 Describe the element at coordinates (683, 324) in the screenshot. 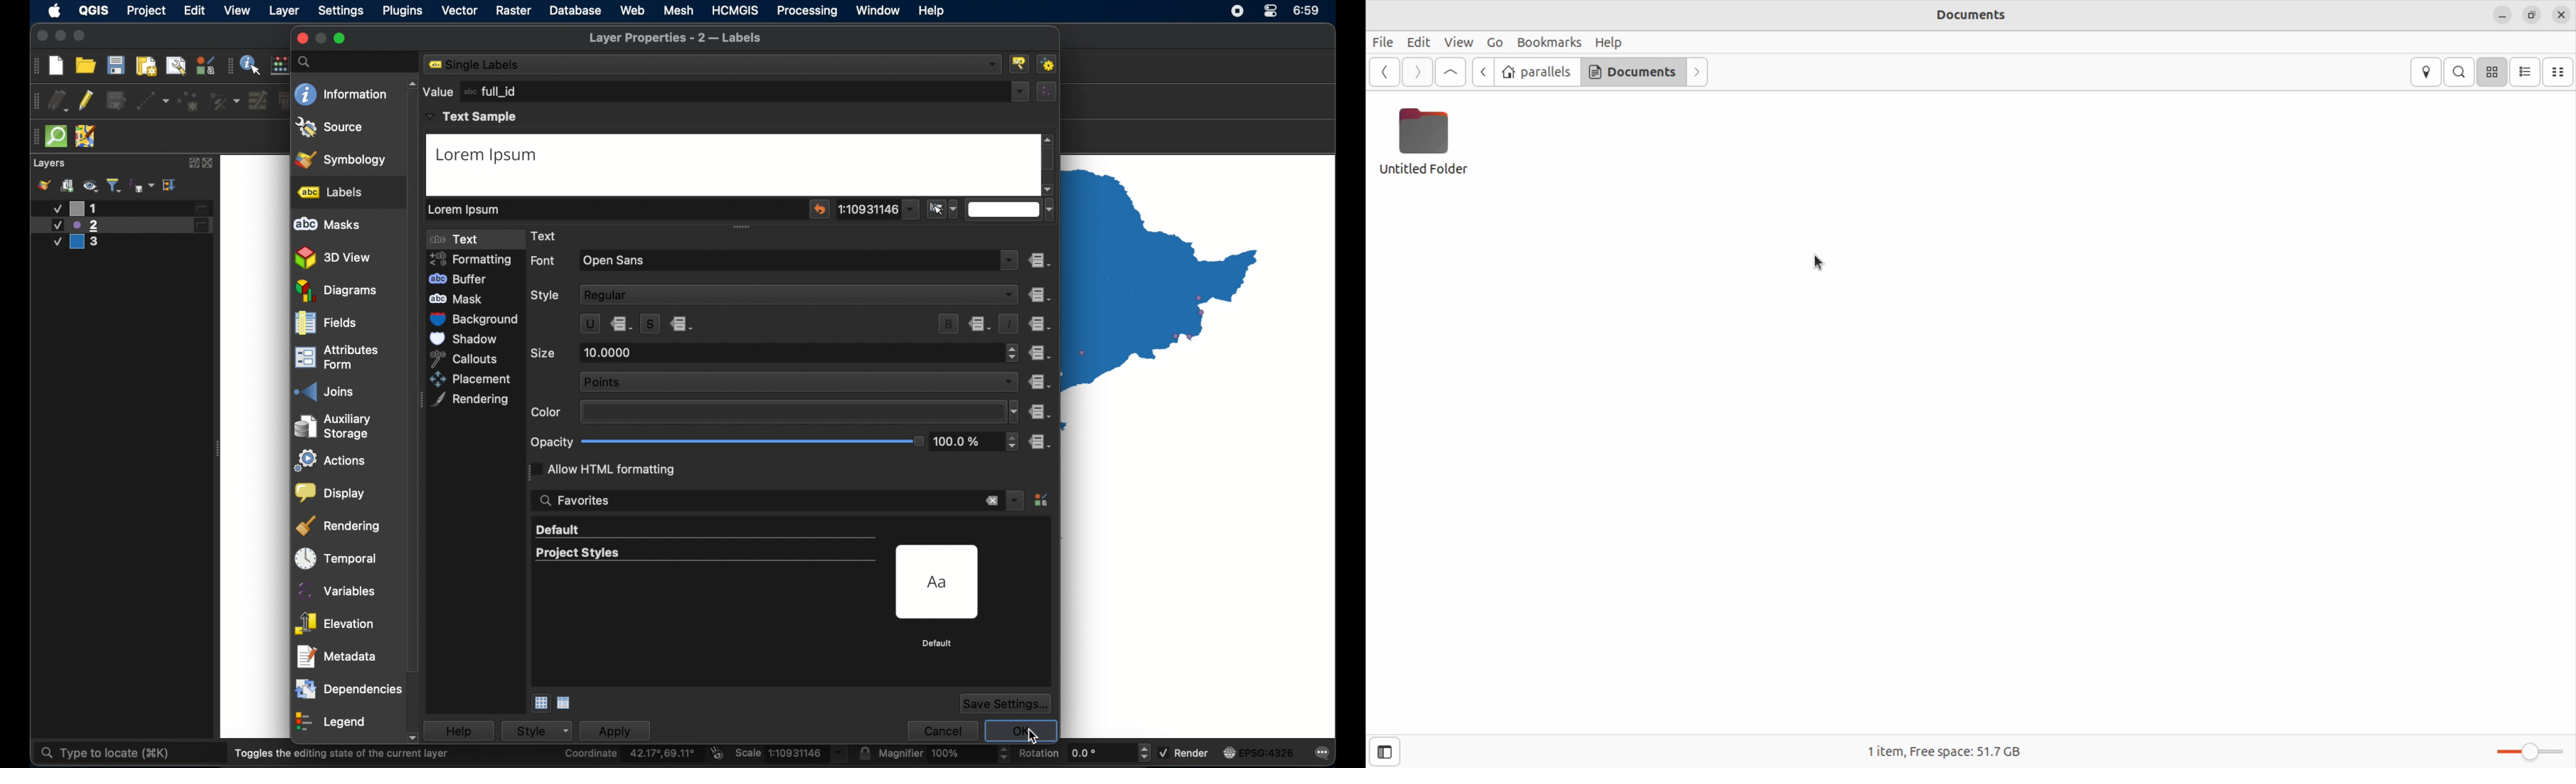

I see `data defined override` at that location.